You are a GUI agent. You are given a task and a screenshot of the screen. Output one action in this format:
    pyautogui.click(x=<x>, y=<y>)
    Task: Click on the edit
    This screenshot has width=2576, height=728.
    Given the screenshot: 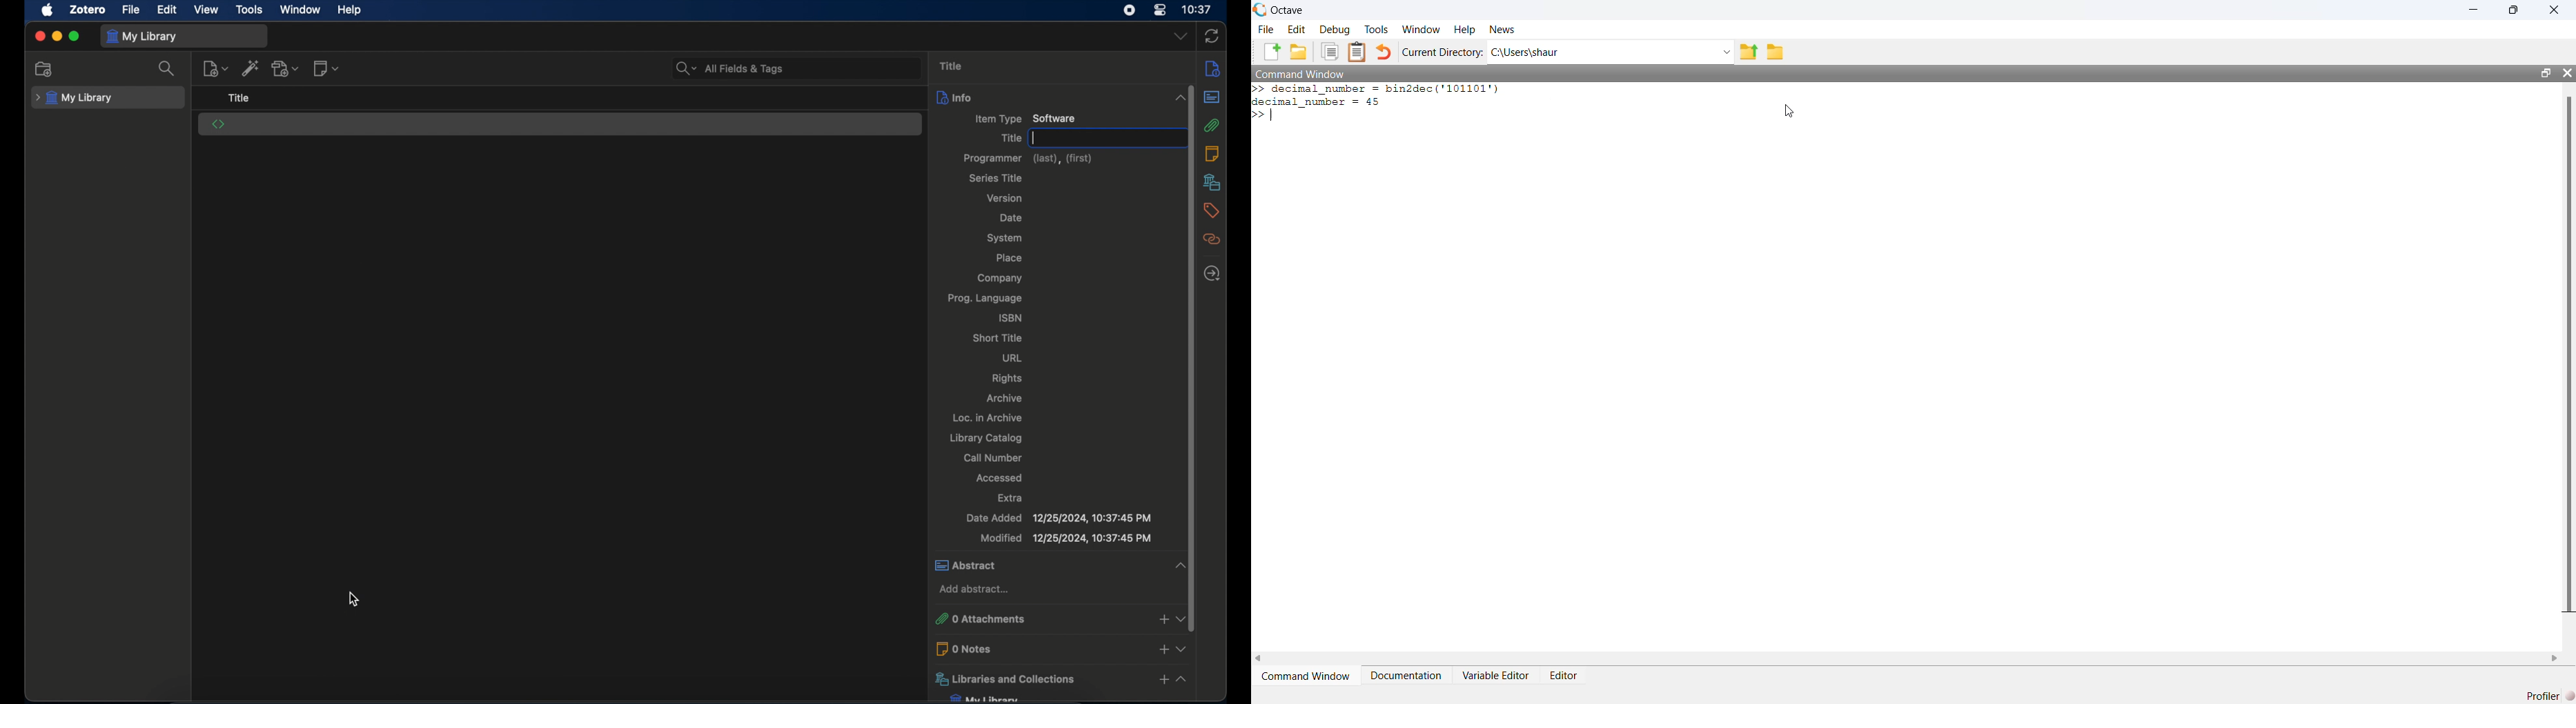 What is the action you would take?
    pyautogui.click(x=167, y=10)
    